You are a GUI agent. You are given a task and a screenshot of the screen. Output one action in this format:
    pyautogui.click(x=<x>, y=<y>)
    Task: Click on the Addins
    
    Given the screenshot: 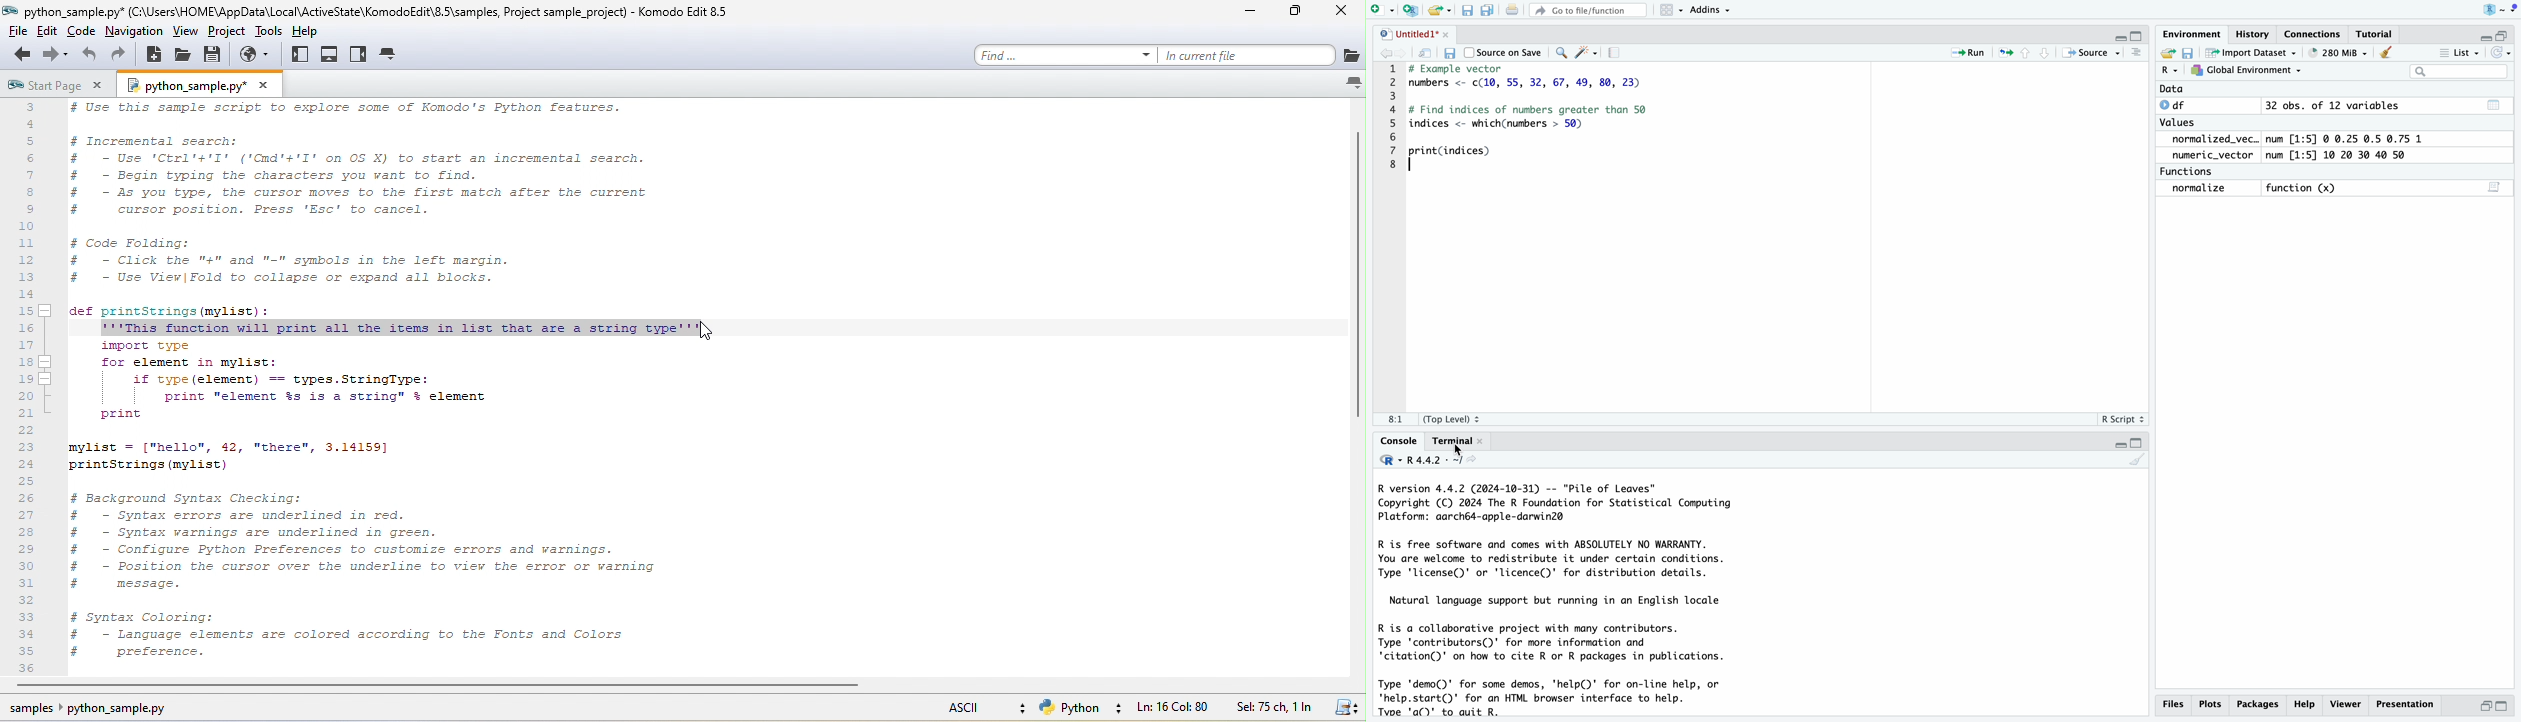 What is the action you would take?
    pyautogui.click(x=1708, y=10)
    